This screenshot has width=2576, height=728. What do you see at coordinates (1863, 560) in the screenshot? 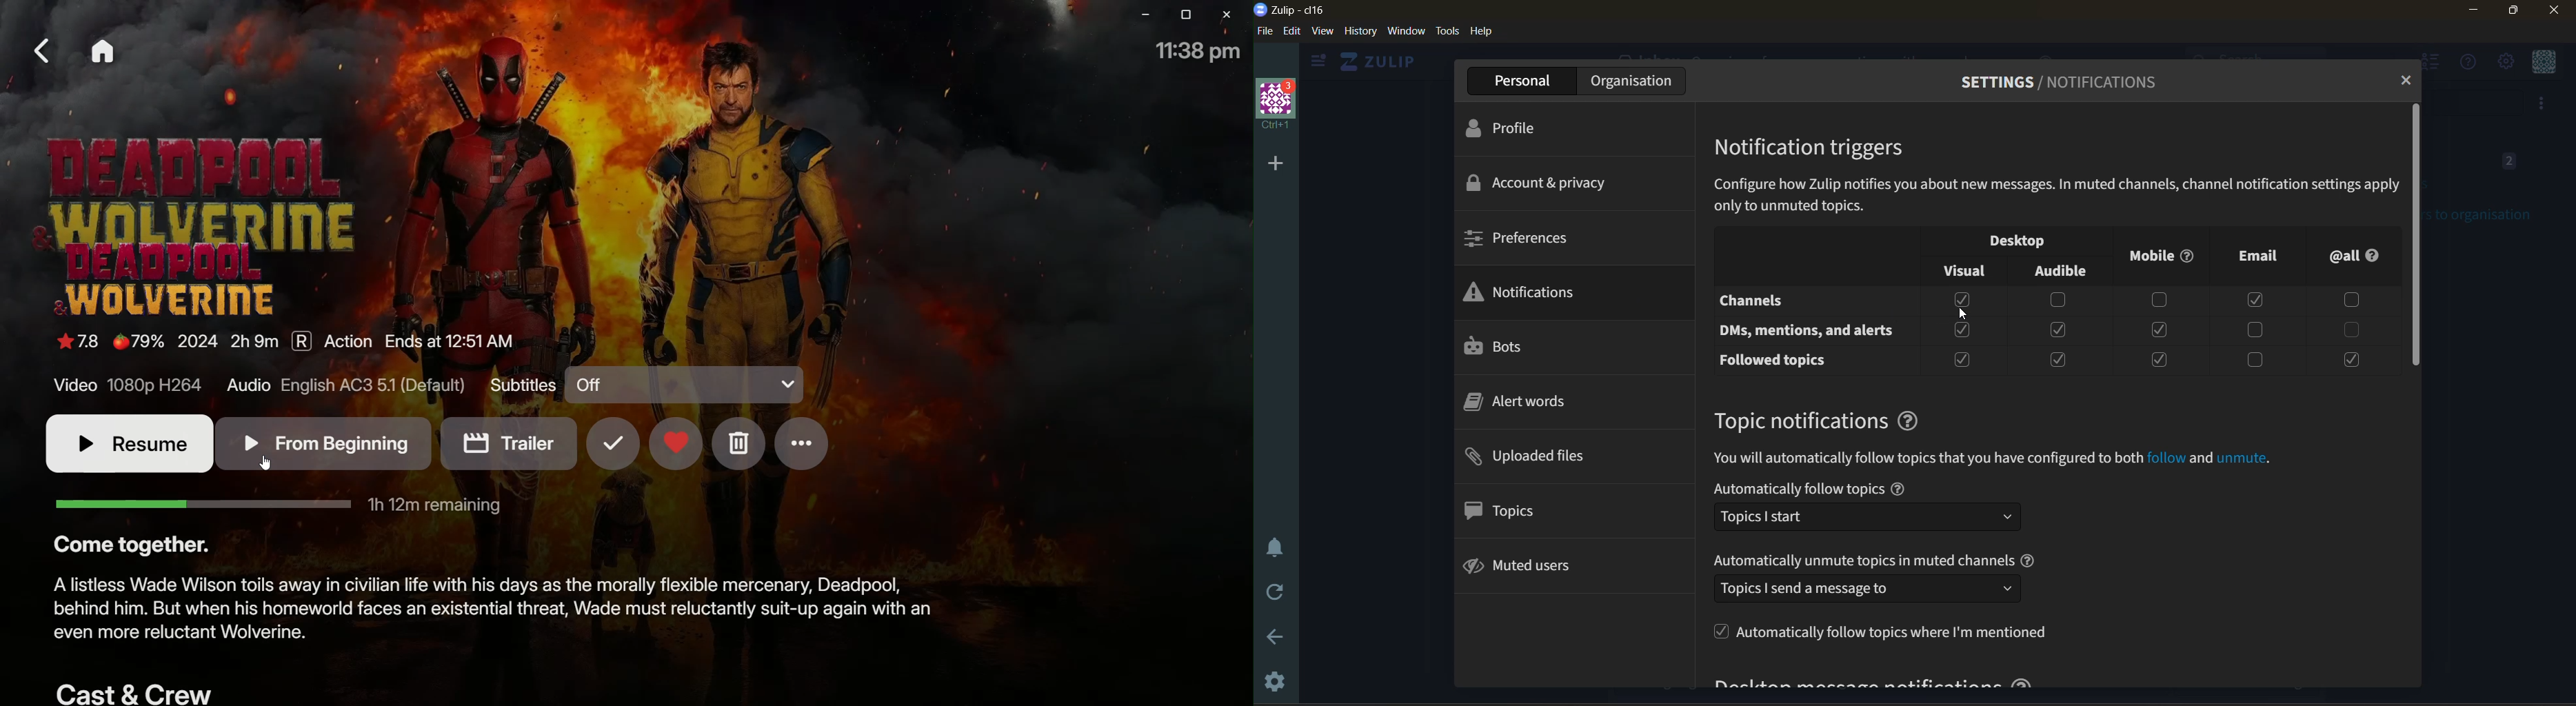
I see `text` at bounding box center [1863, 560].